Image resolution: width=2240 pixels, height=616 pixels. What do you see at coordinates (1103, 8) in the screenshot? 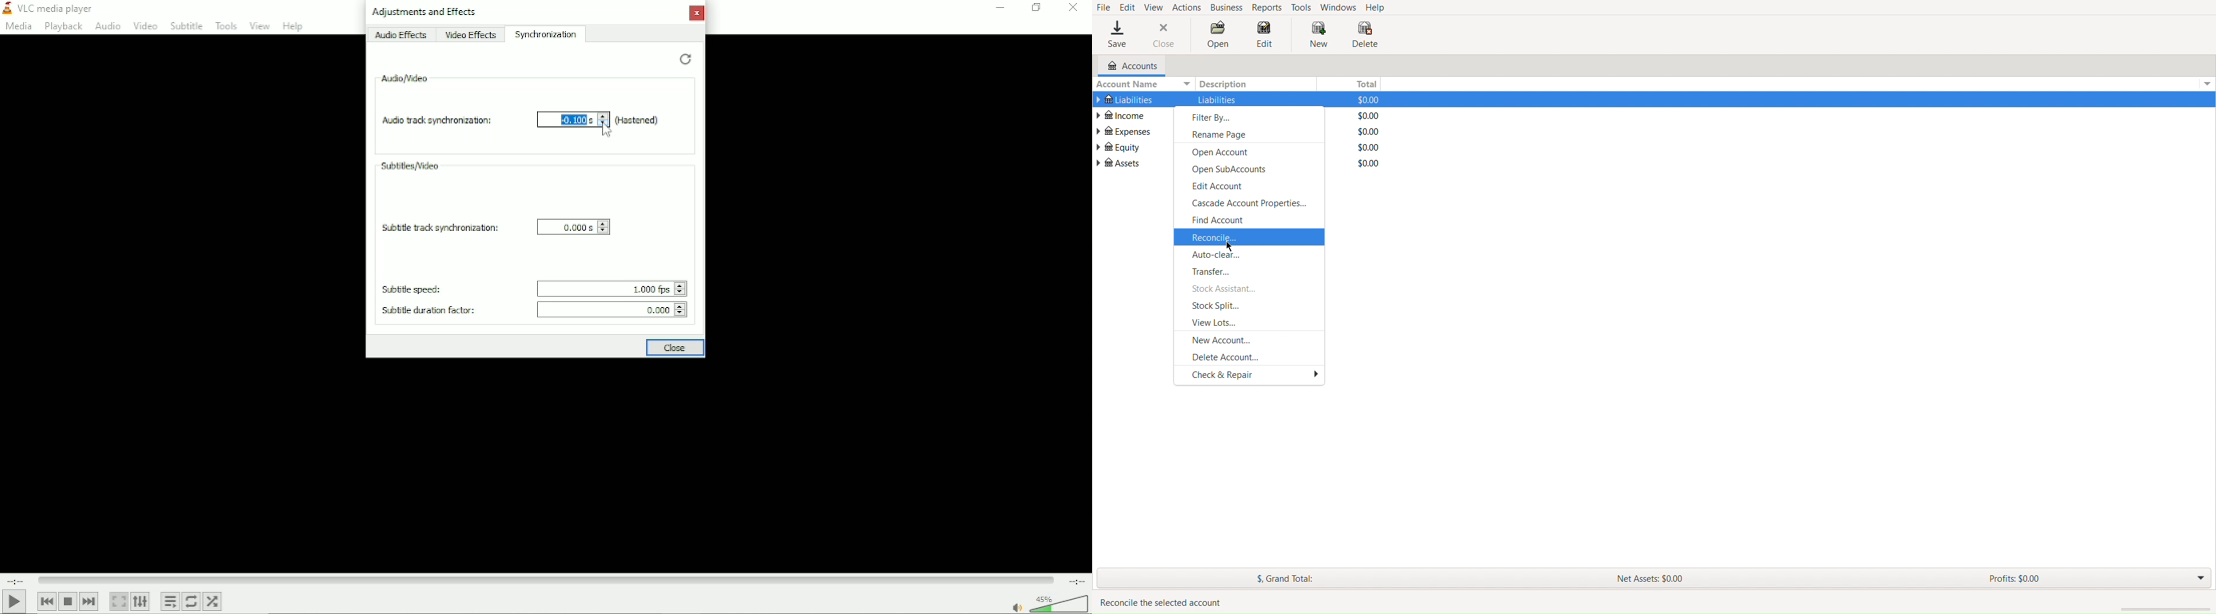
I see `File` at bounding box center [1103, 8].